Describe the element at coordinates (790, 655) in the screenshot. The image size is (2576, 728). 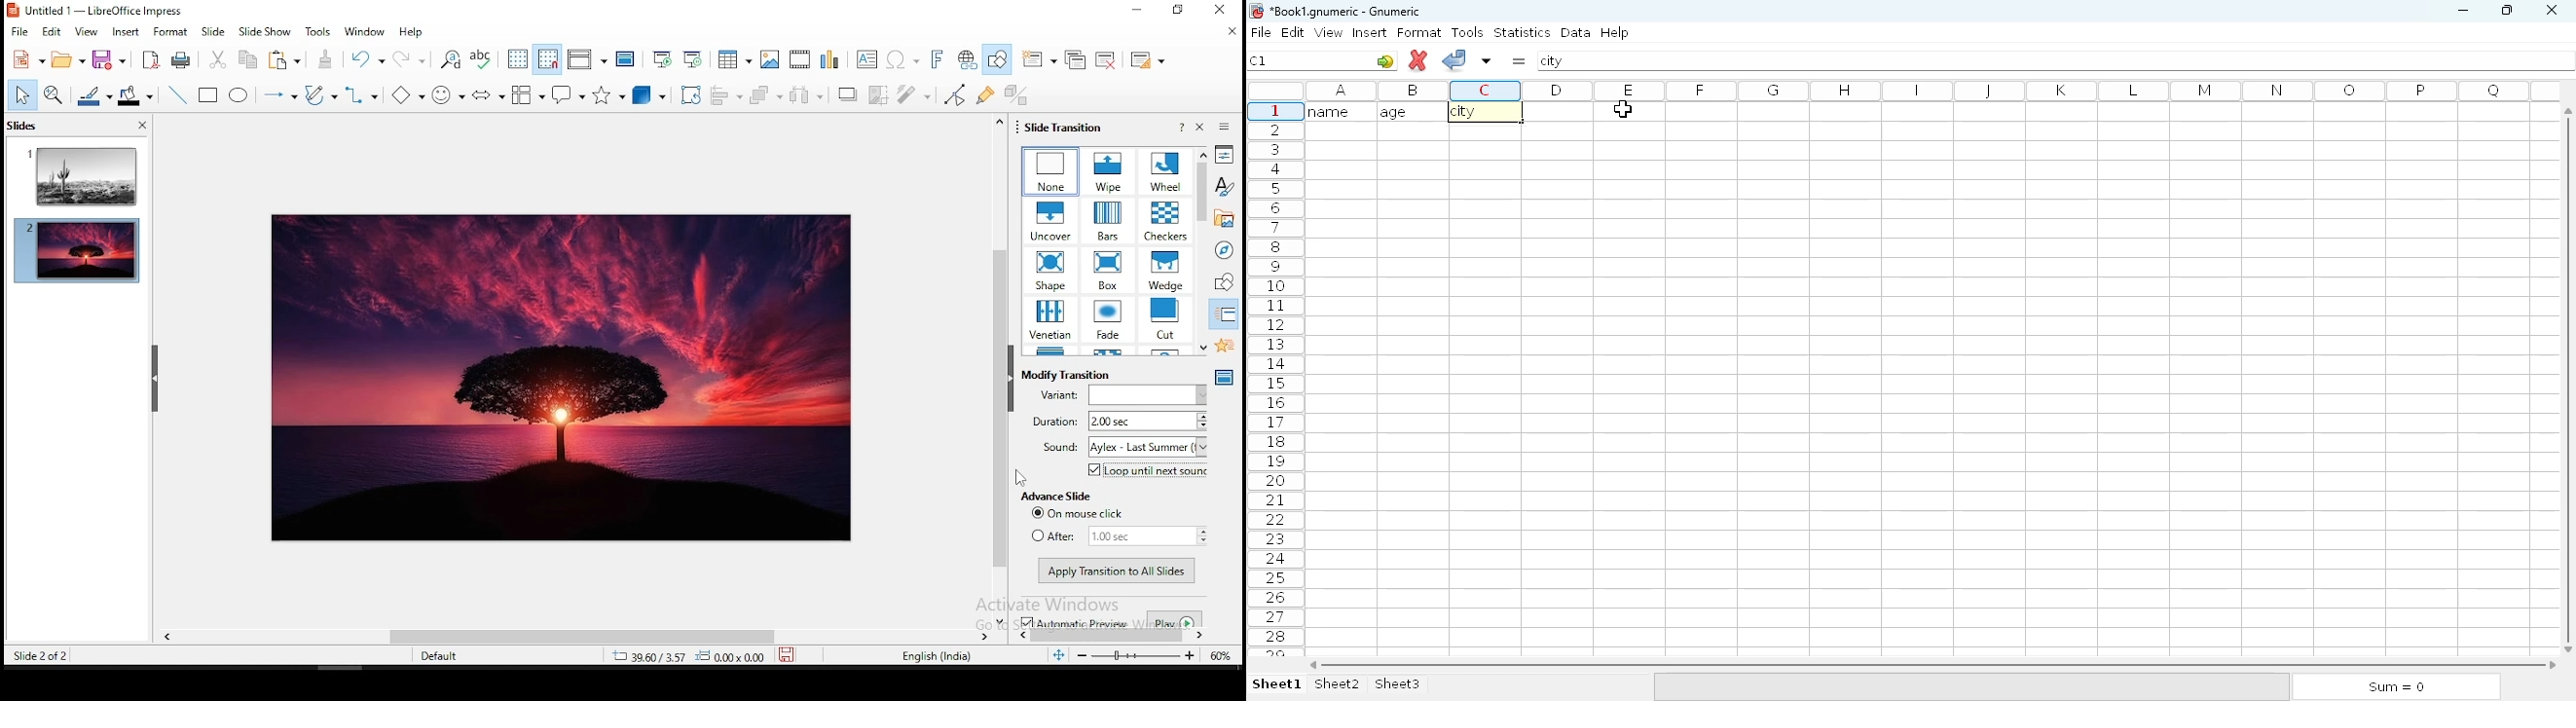
I see `save` at that location.